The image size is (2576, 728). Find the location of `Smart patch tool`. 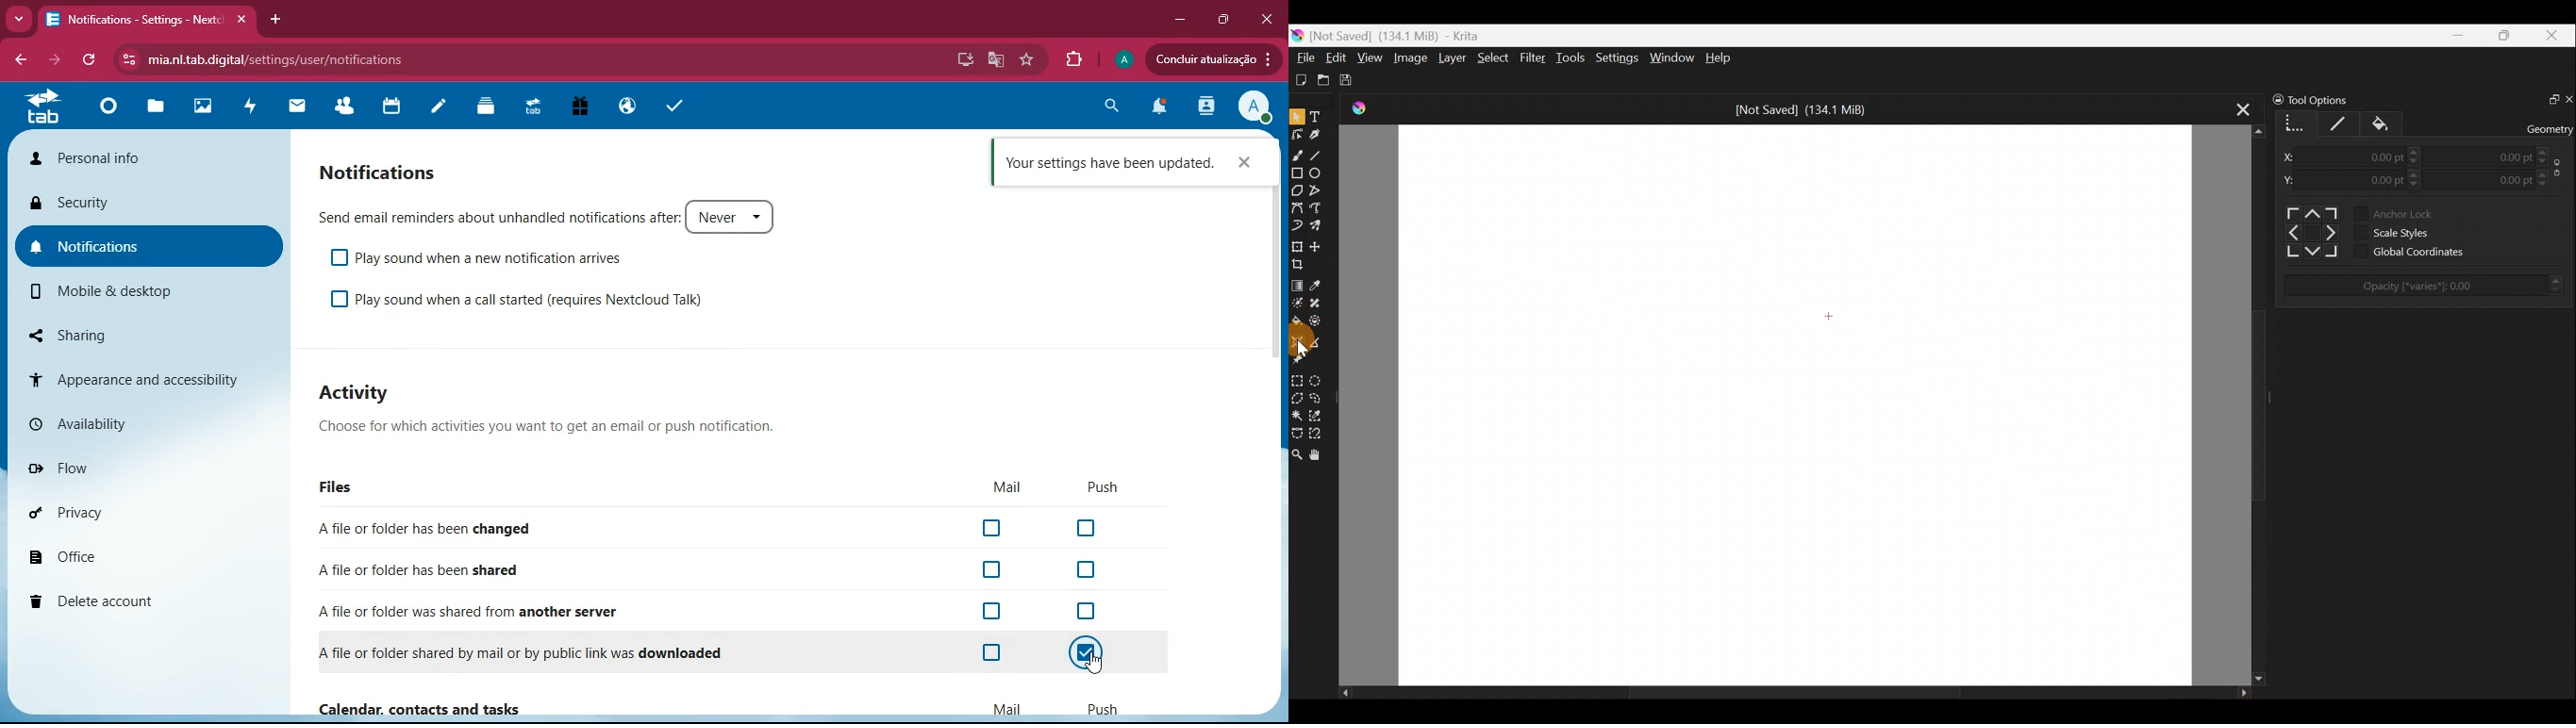

Smart patch tool is located at coordinates (1321, 305).